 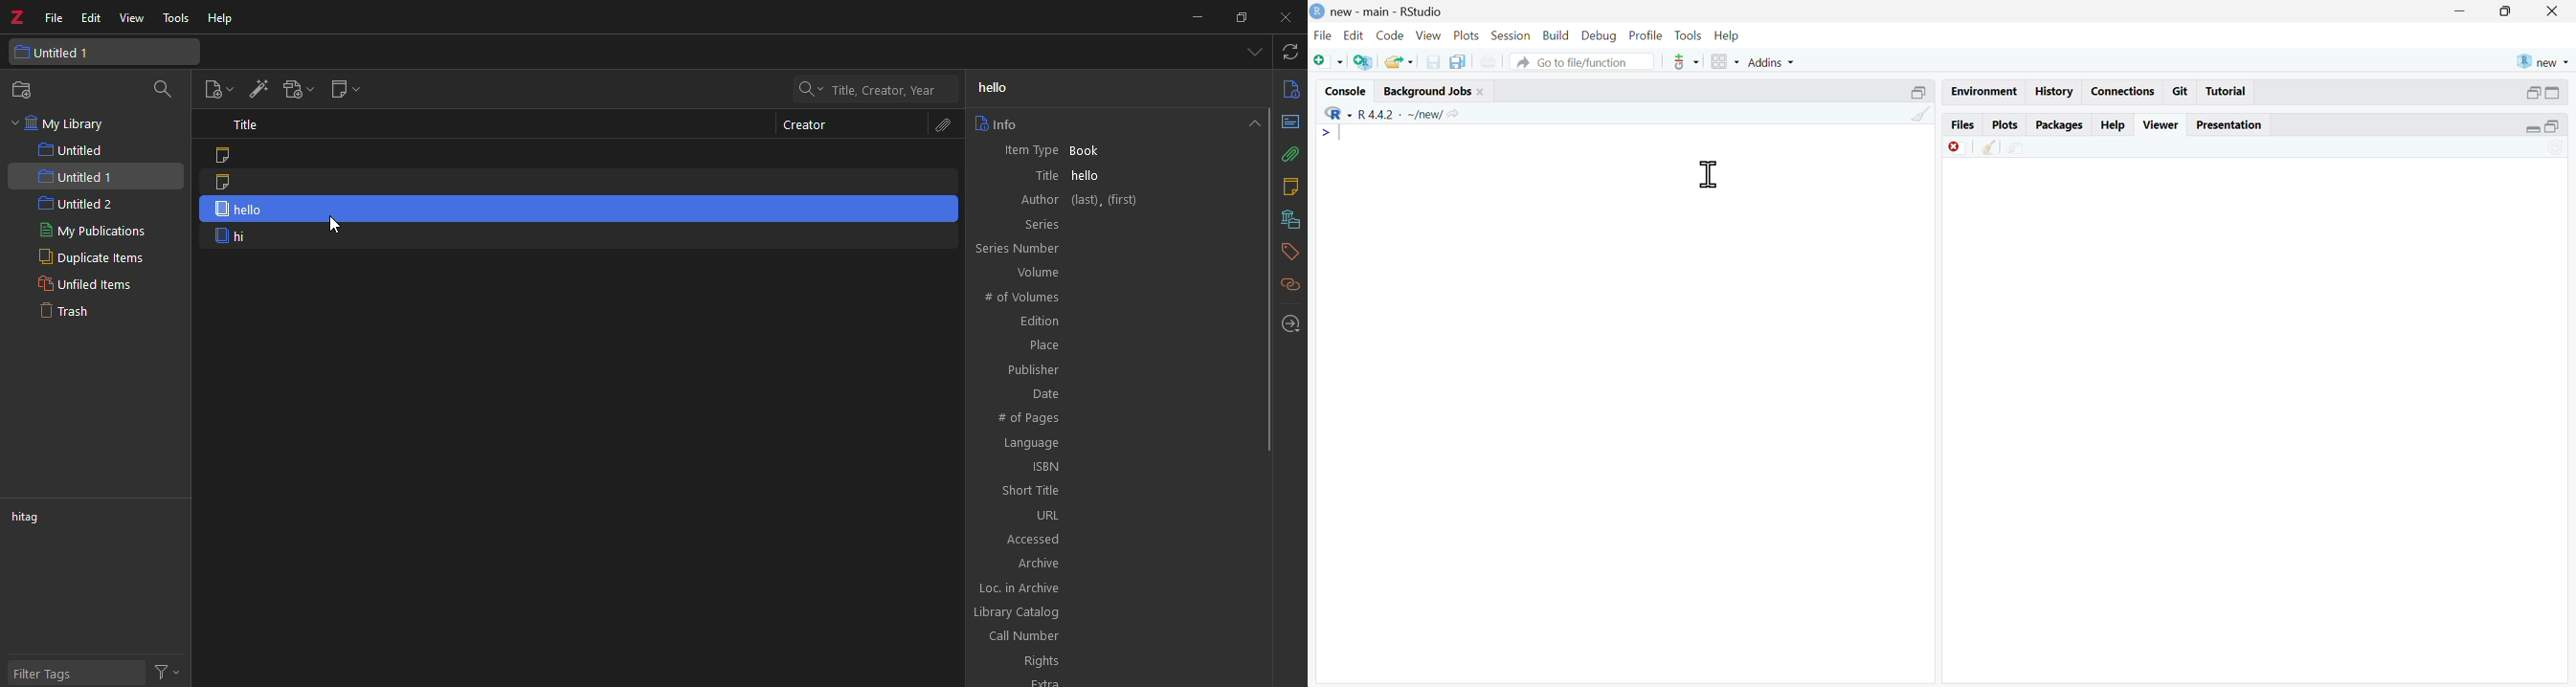 I want to click on copy, so click(x=1458, y=60).